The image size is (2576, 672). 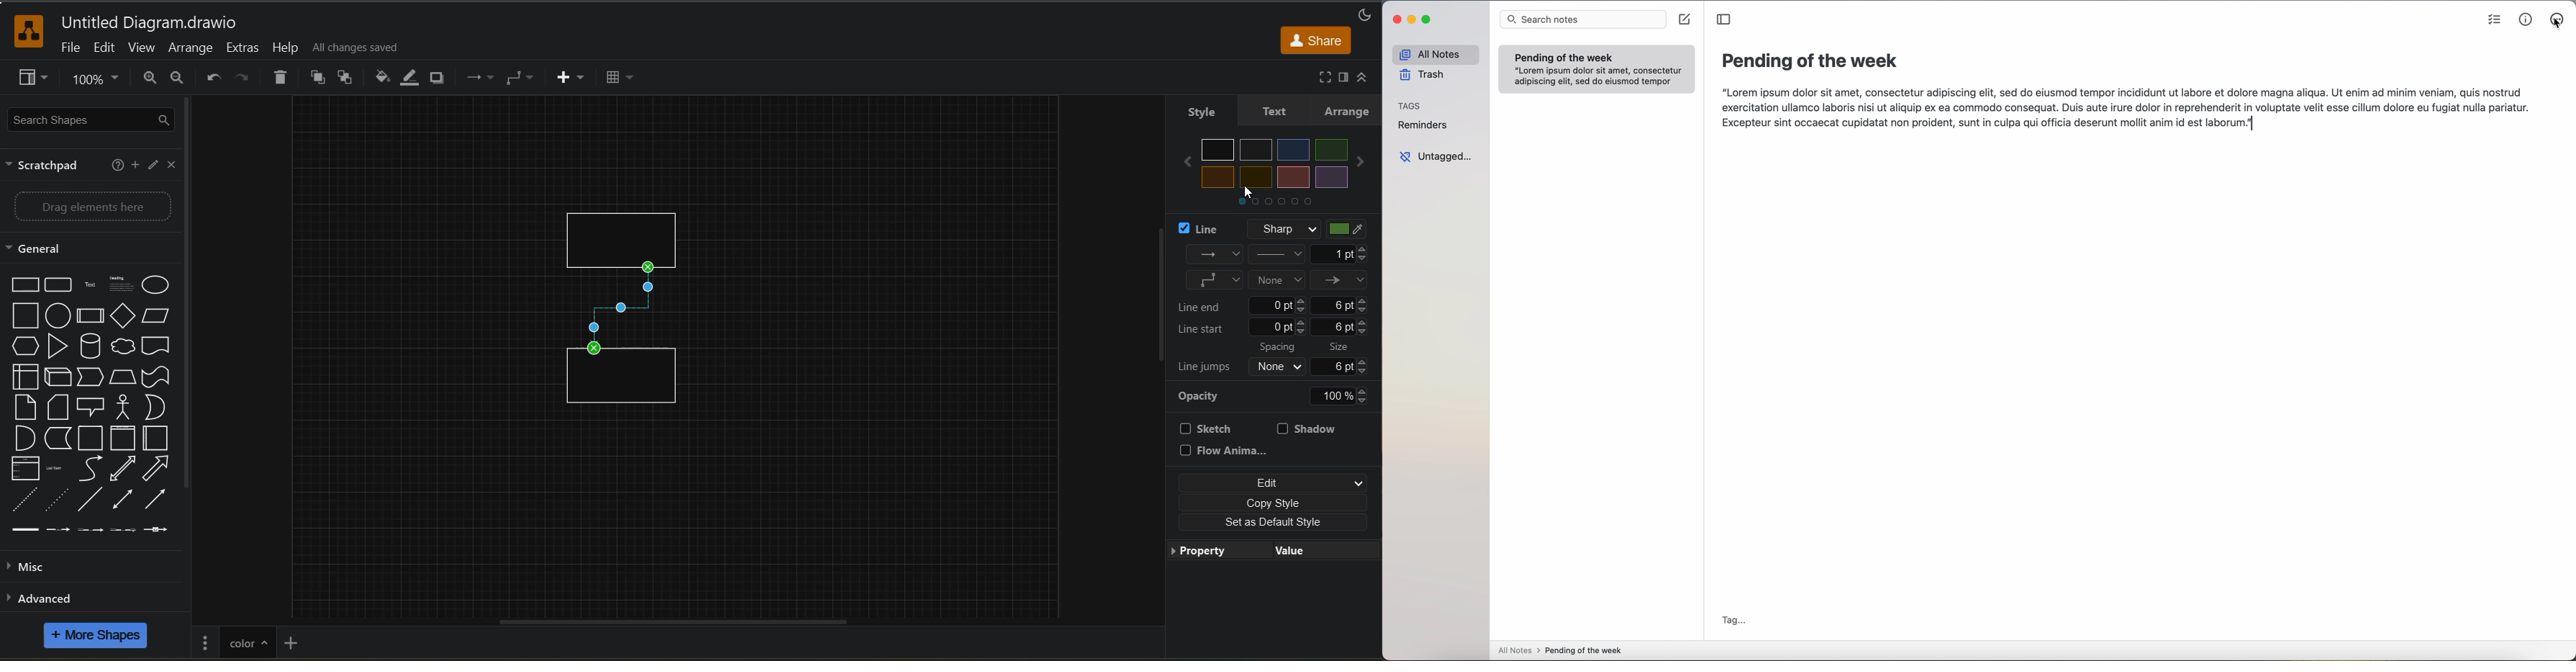 What do you see at coordinates (158, 468) in the screenshot?
I see `Arrow` at bounding box center [158, 468].